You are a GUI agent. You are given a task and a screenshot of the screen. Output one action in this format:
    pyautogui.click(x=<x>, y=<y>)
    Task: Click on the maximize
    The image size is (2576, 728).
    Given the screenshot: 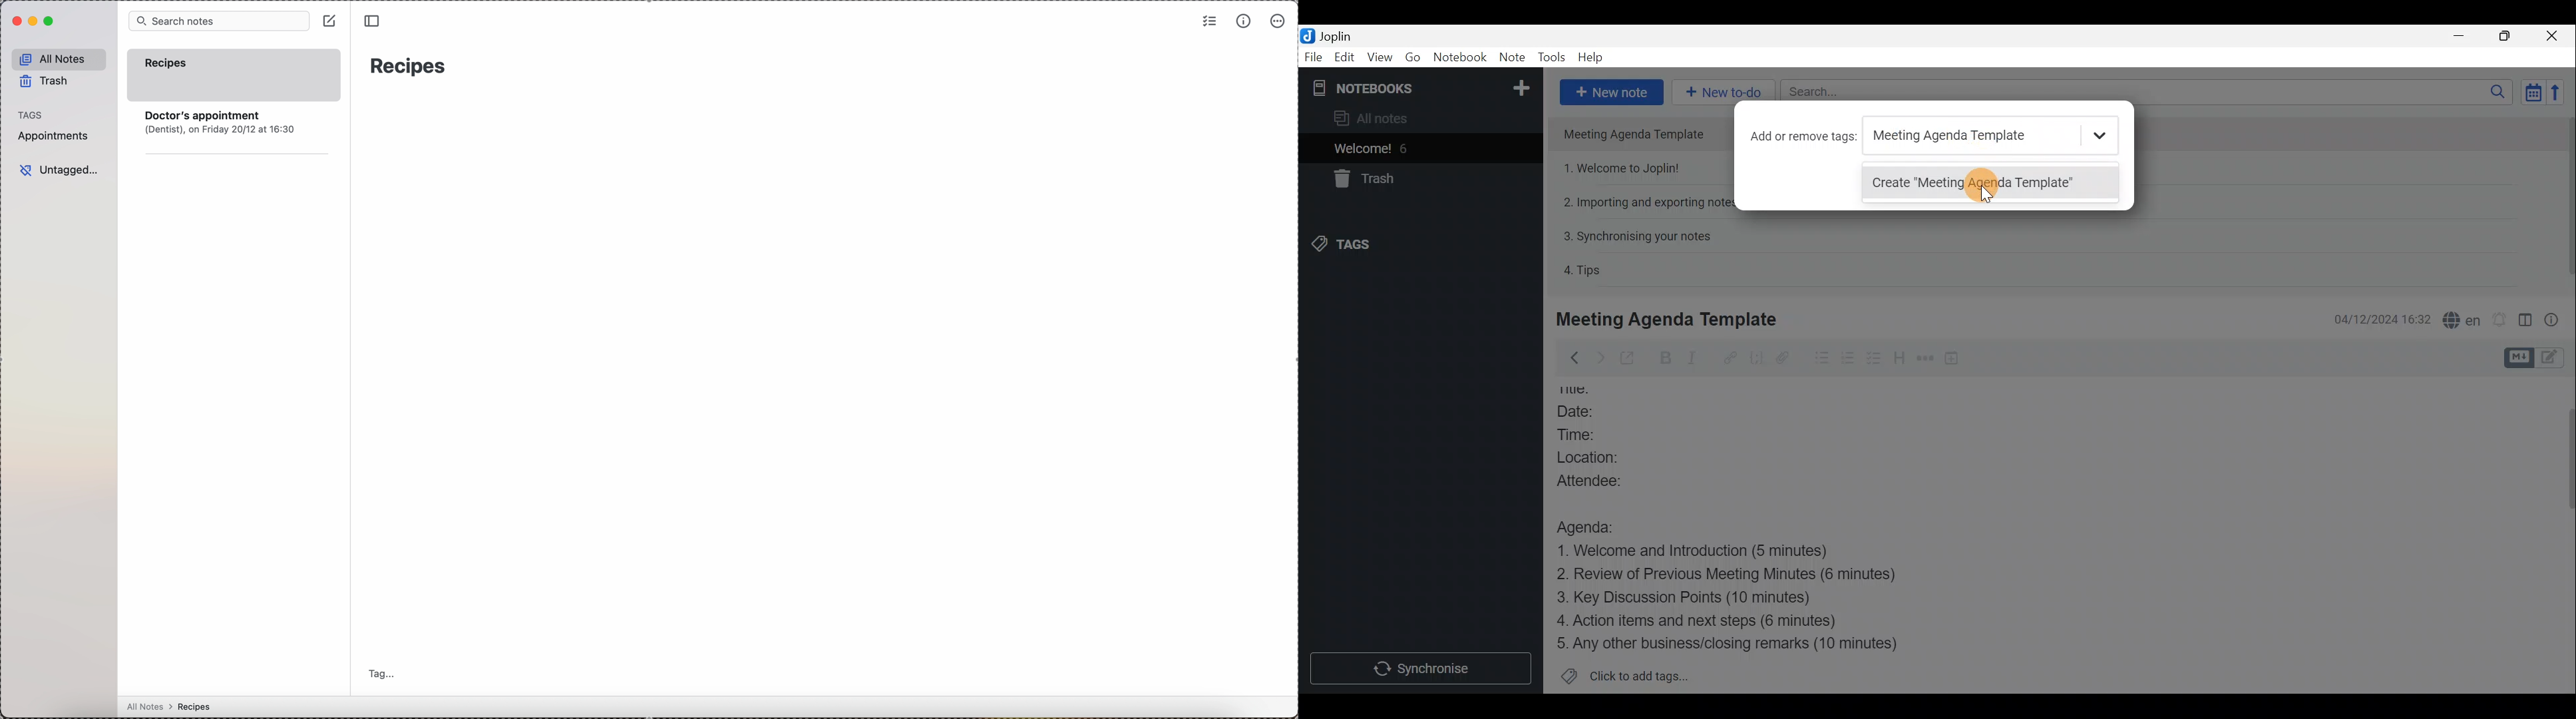 What is the action you would take?
    pyautogui.click(x=52, y=22)
    